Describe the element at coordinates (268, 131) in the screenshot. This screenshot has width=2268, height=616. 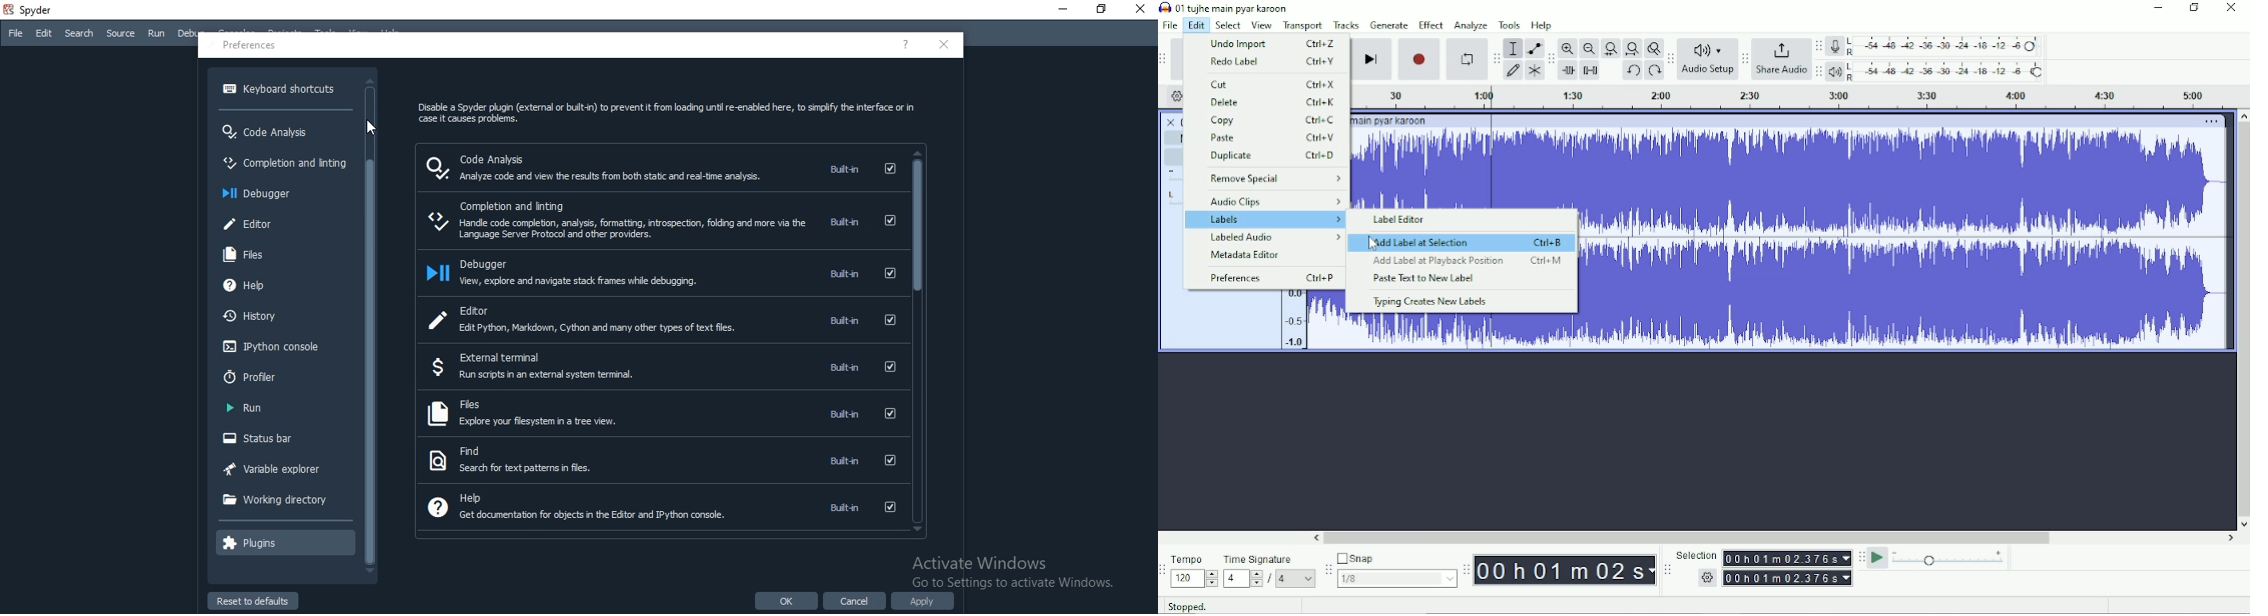
I see `Code Analysis` at that location.